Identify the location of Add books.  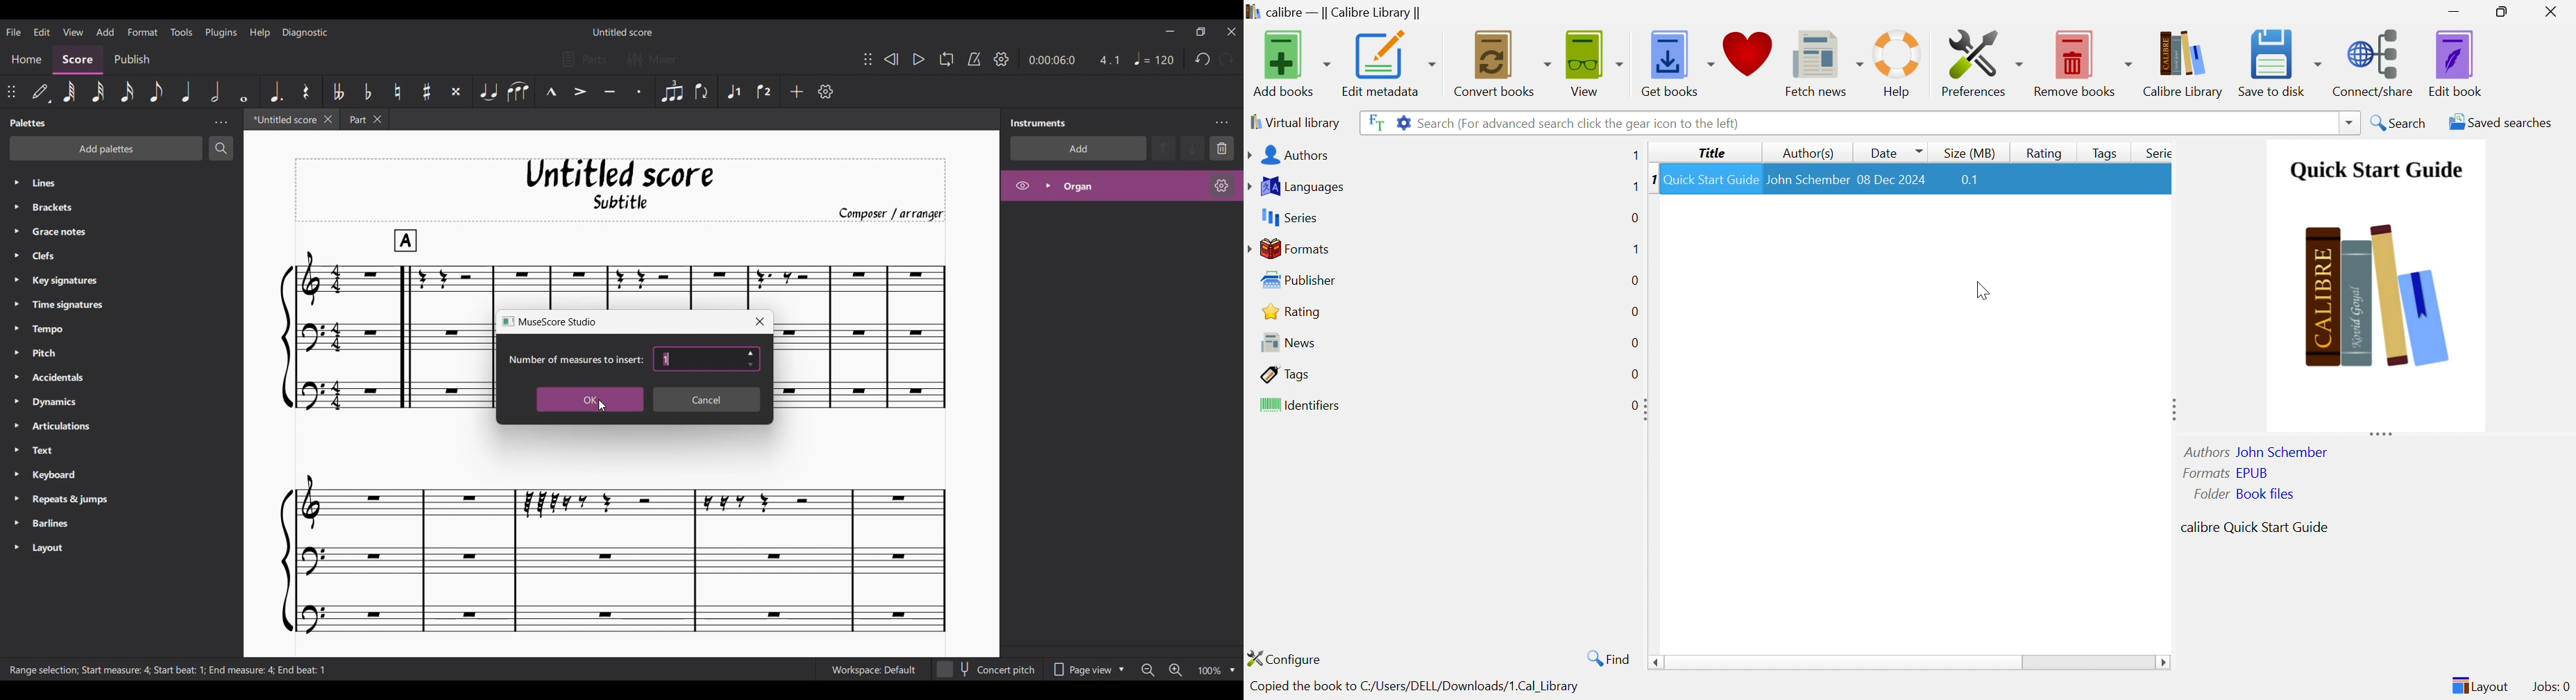
(1291, 62).